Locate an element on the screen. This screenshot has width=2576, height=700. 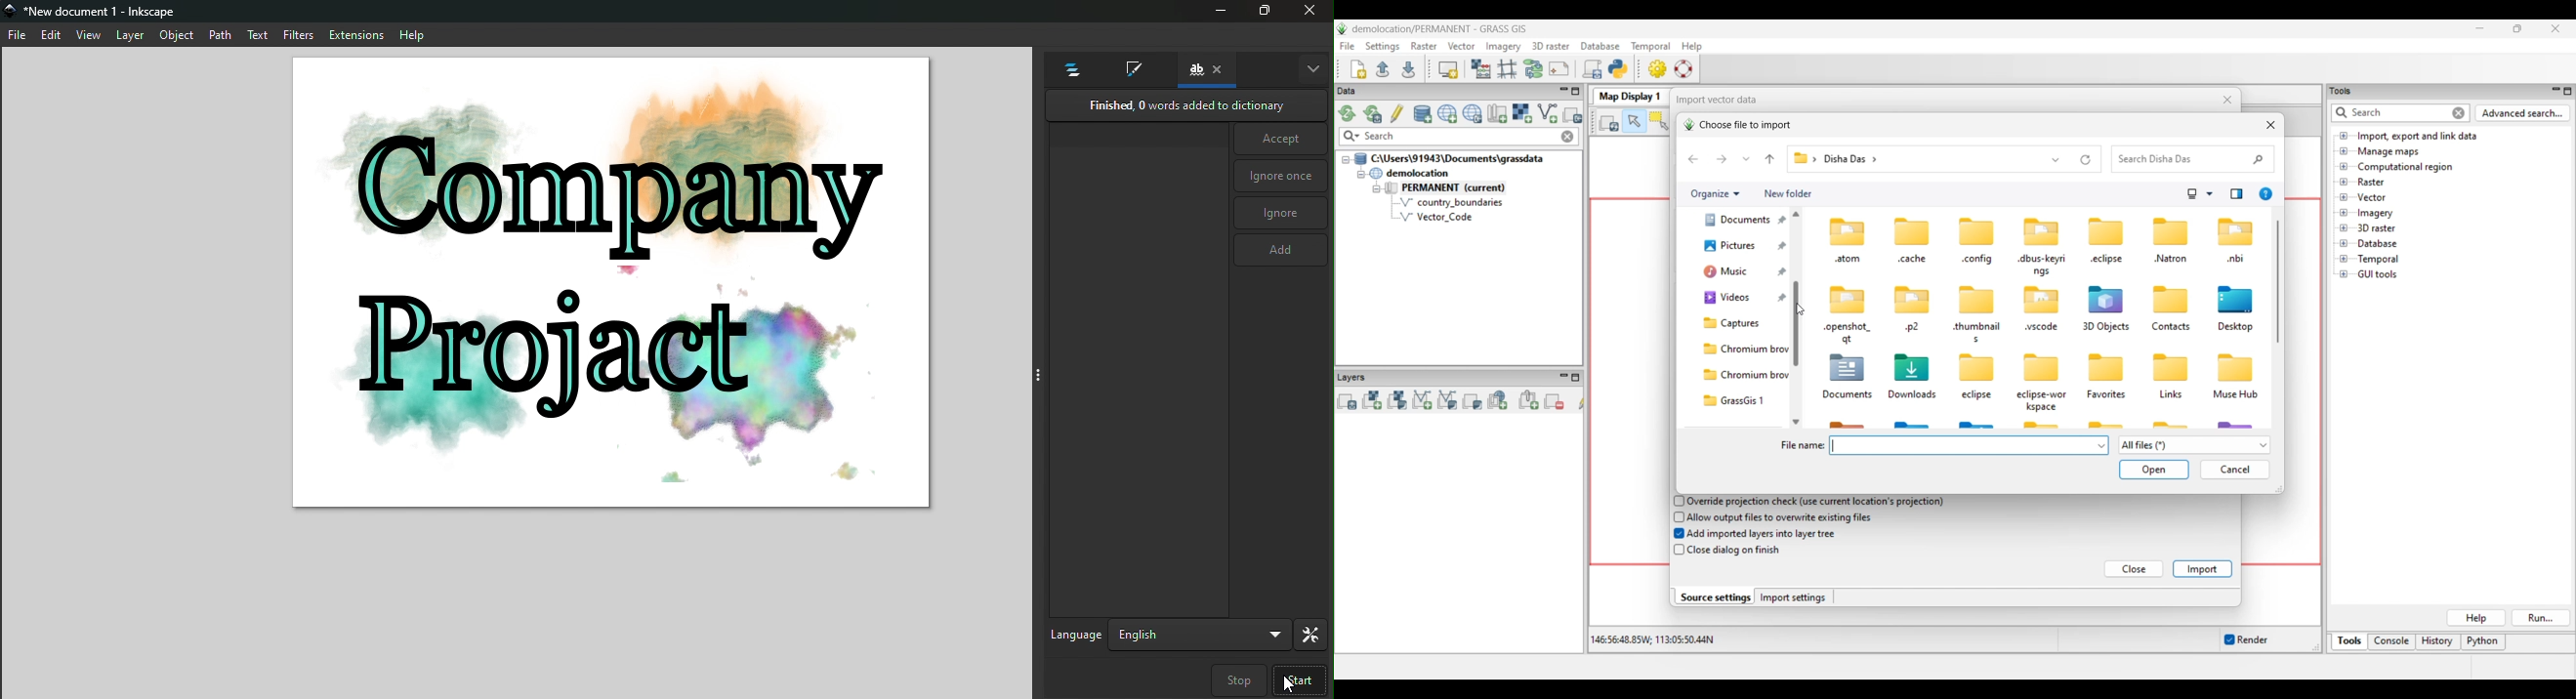
music is located at coordinates (1734, 274).